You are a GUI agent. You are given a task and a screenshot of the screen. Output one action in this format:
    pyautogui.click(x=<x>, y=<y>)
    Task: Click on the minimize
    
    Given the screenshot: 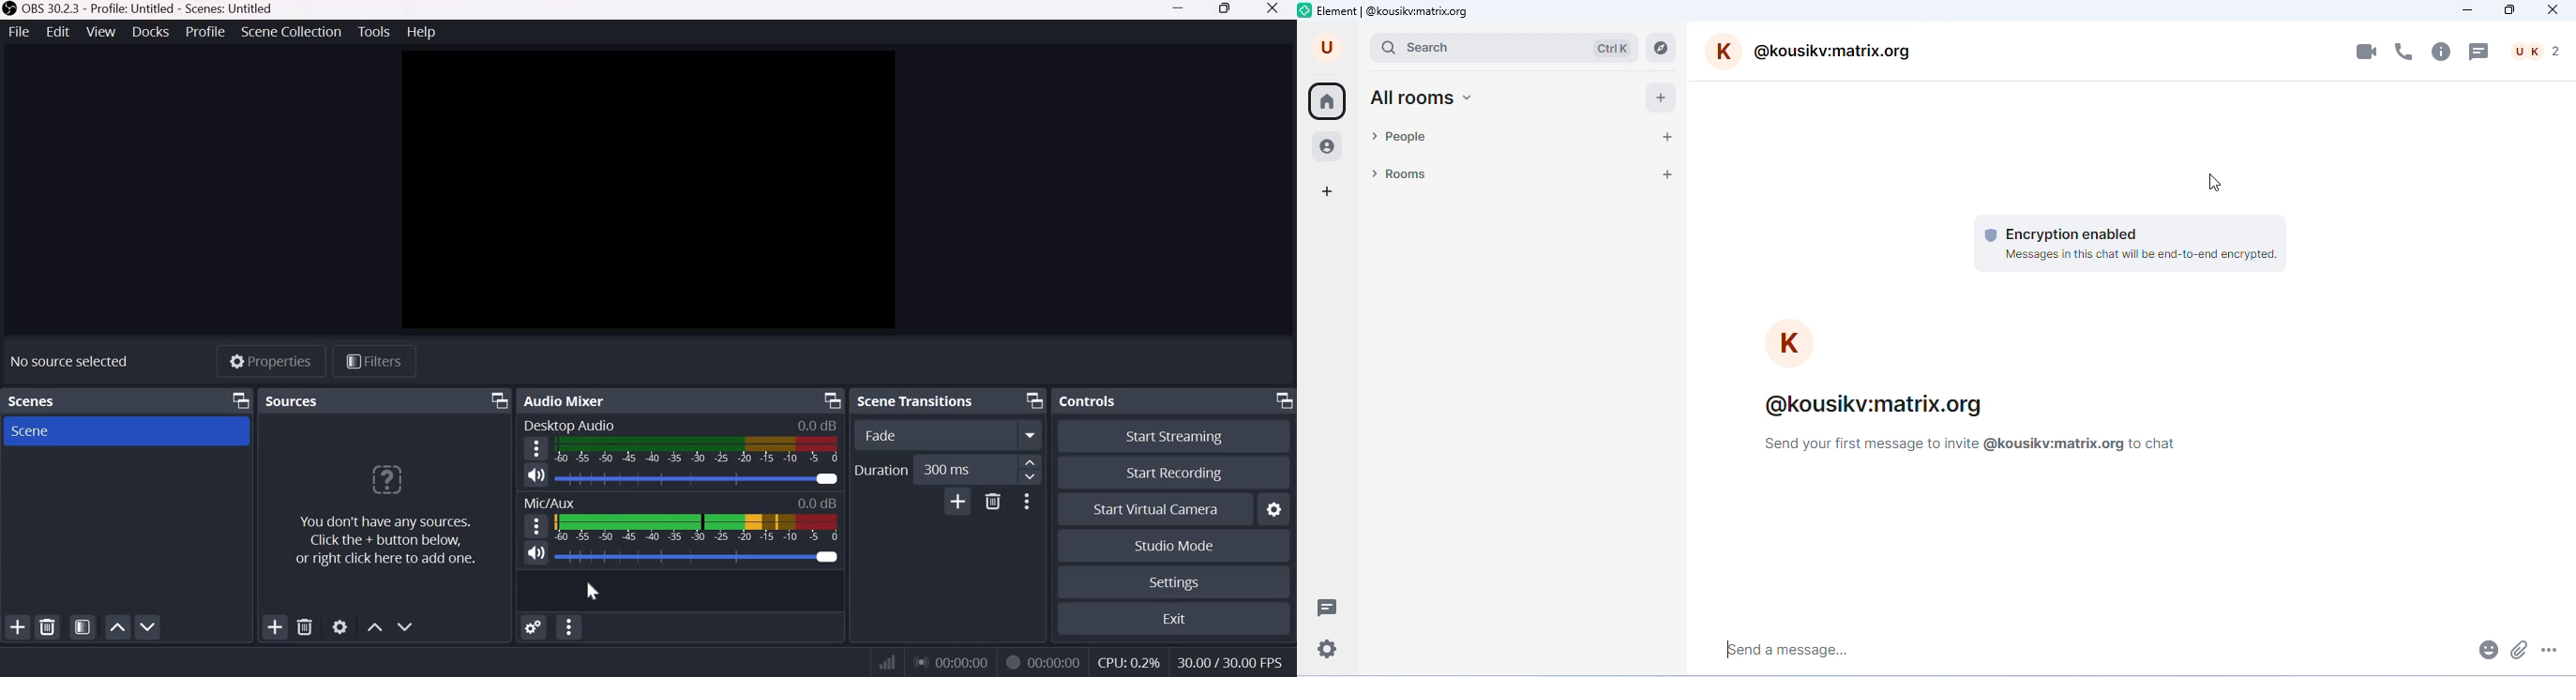 What is the action you would take?
    pyautogui.click(x=2465, y=10)
    